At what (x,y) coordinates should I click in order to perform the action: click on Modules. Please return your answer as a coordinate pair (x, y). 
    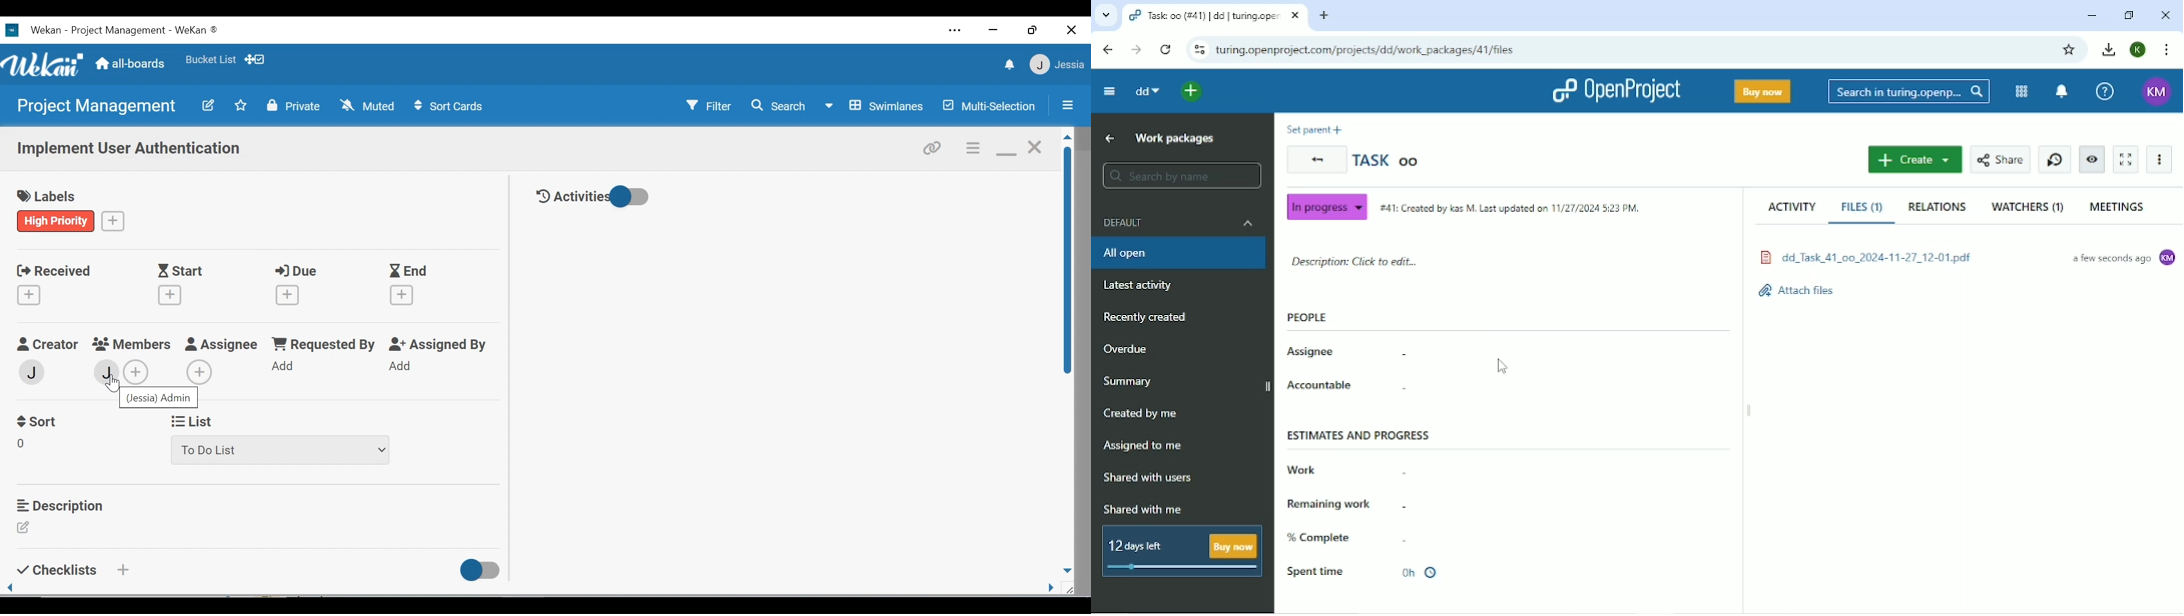
    Looking at the image, I should click on (2022, 92).